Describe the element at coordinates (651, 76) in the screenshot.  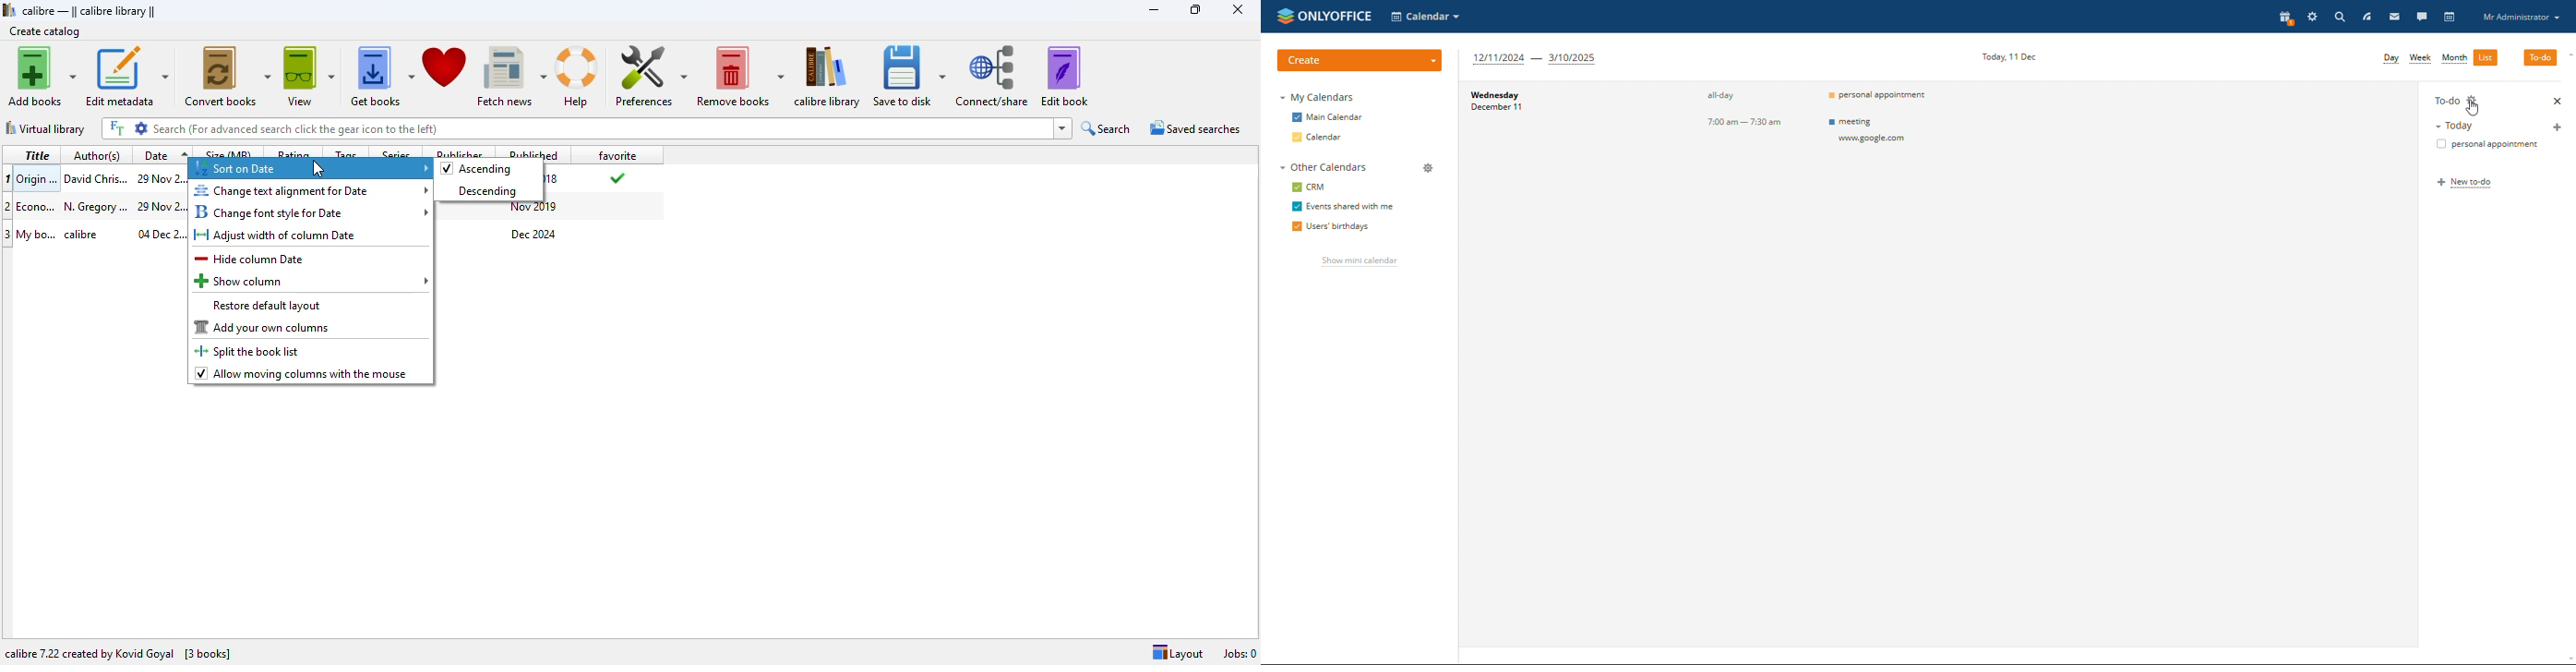
I see `preferences` at that location.